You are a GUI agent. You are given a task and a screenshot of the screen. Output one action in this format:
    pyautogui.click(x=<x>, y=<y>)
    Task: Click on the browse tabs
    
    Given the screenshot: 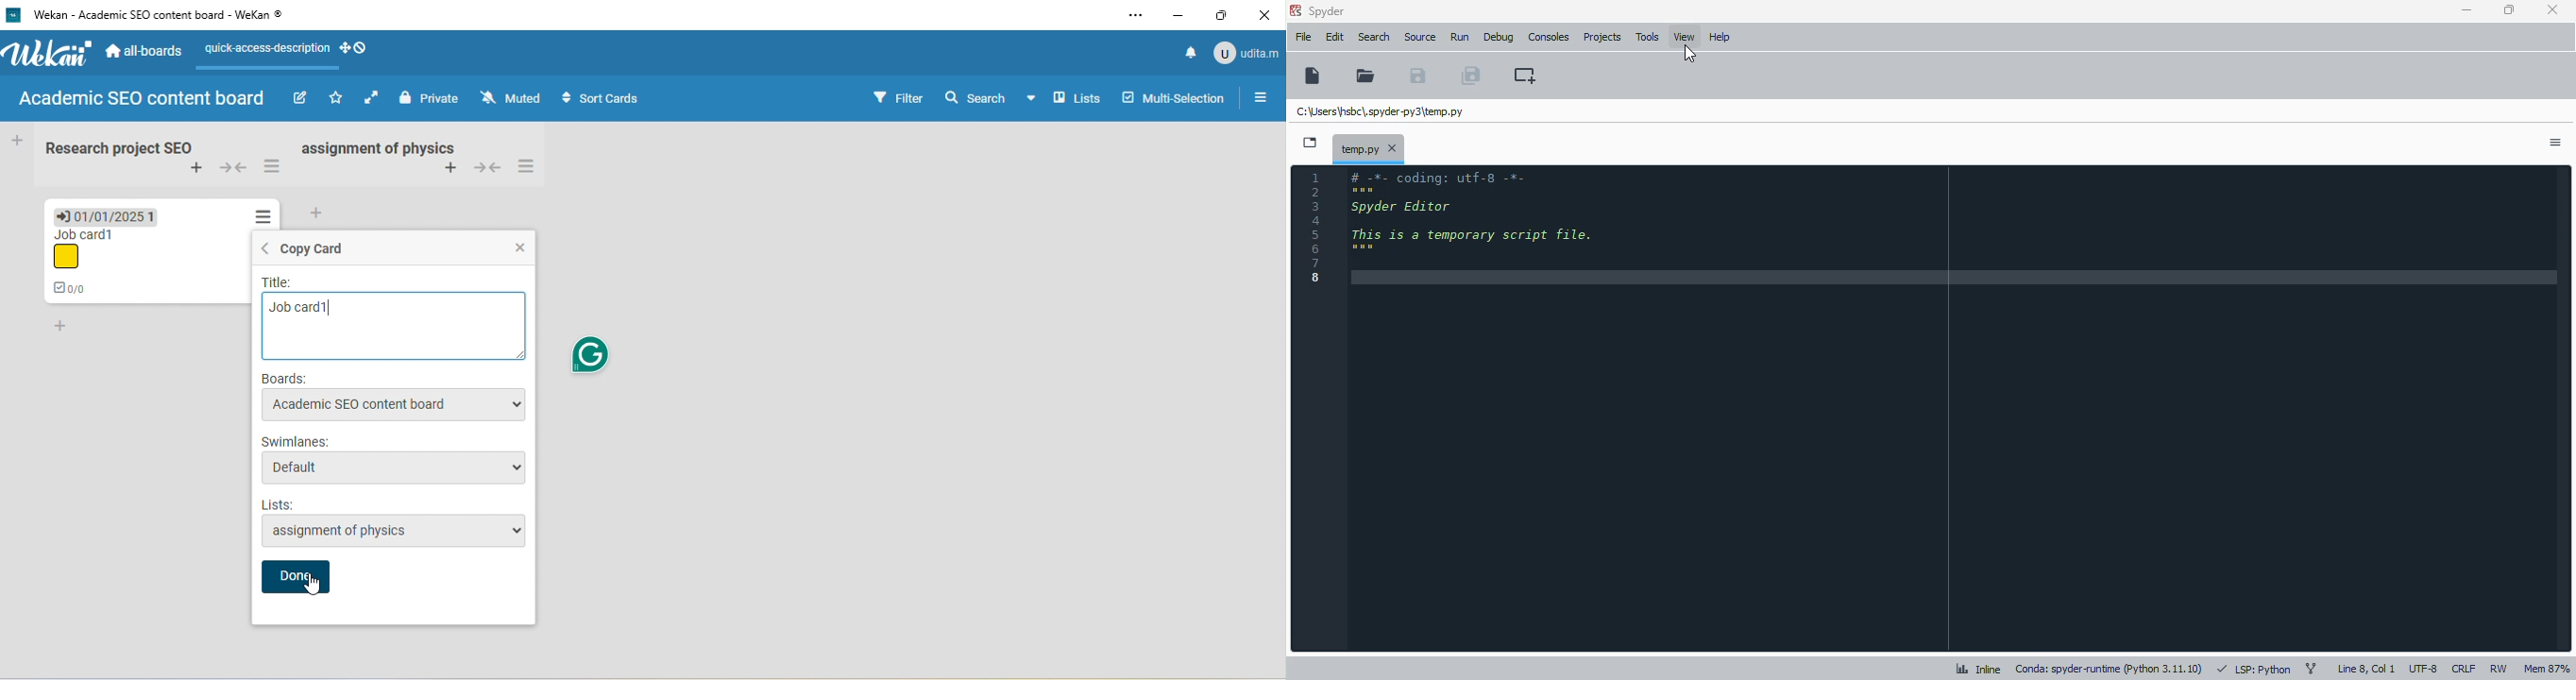 What is the action you would take?
    pyautogui.click(x=1310, y=143)
    